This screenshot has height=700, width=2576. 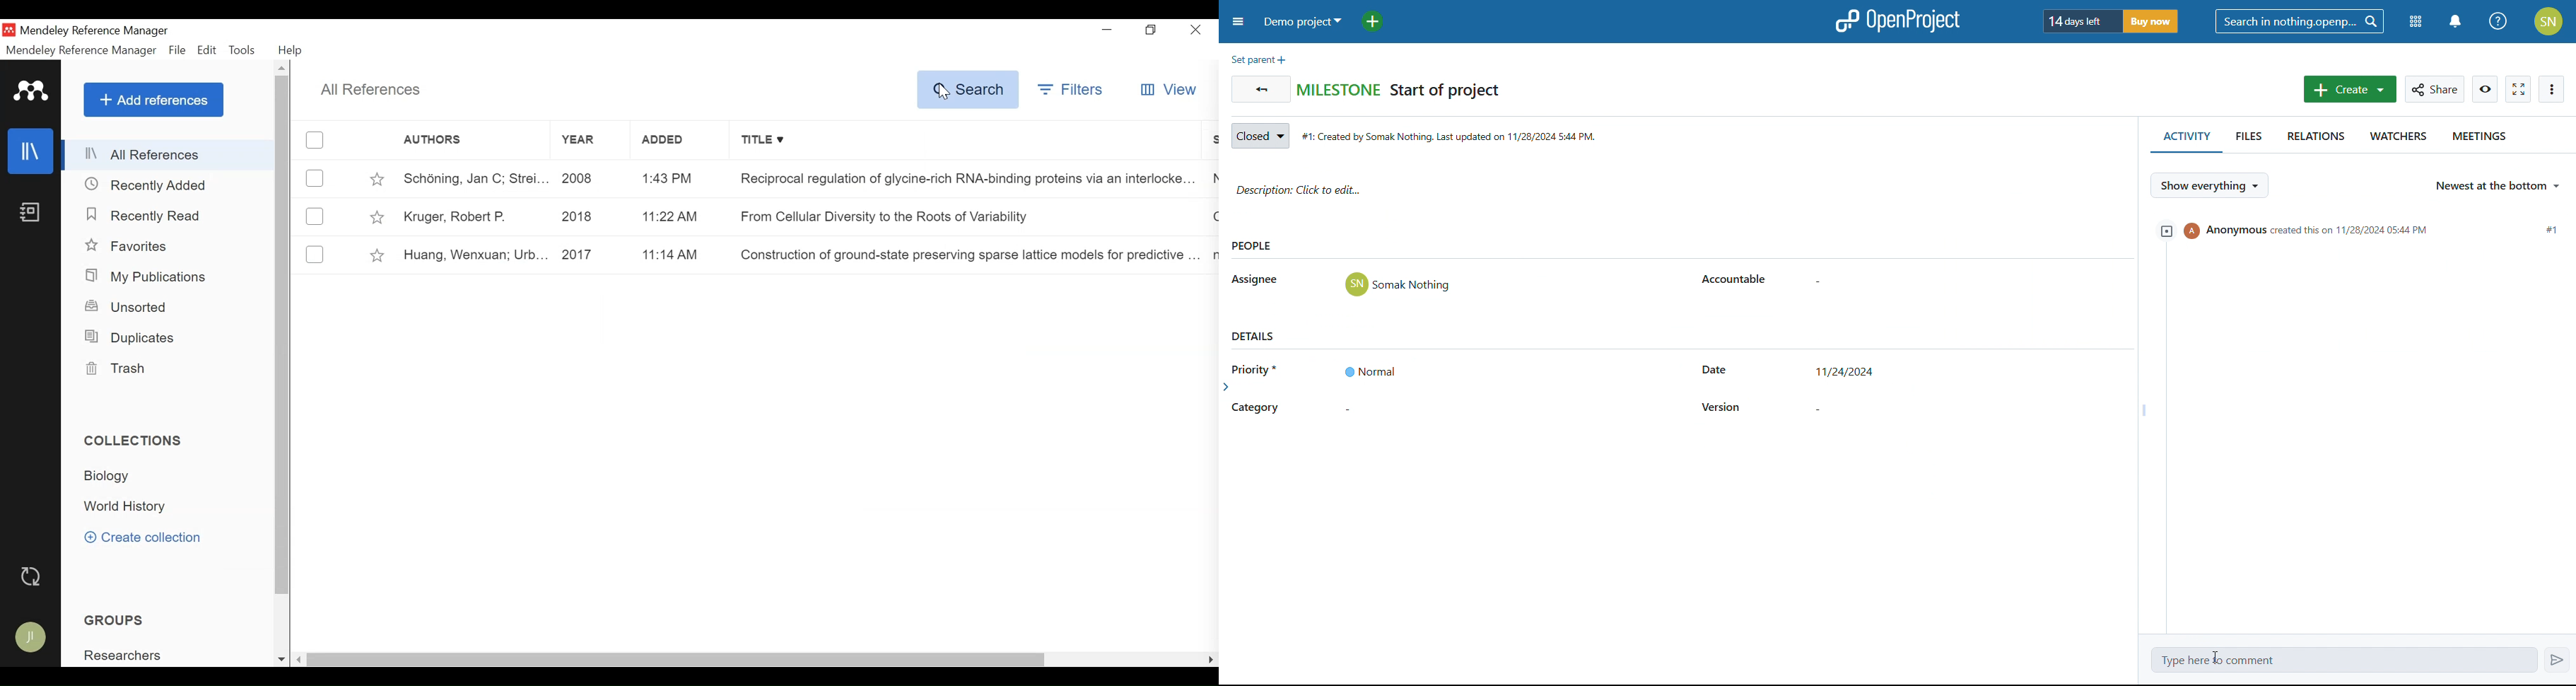 What do you see at coordinates (1260, 136) in the screenshot?
I see `set status` at bounding box center [1260, 136].